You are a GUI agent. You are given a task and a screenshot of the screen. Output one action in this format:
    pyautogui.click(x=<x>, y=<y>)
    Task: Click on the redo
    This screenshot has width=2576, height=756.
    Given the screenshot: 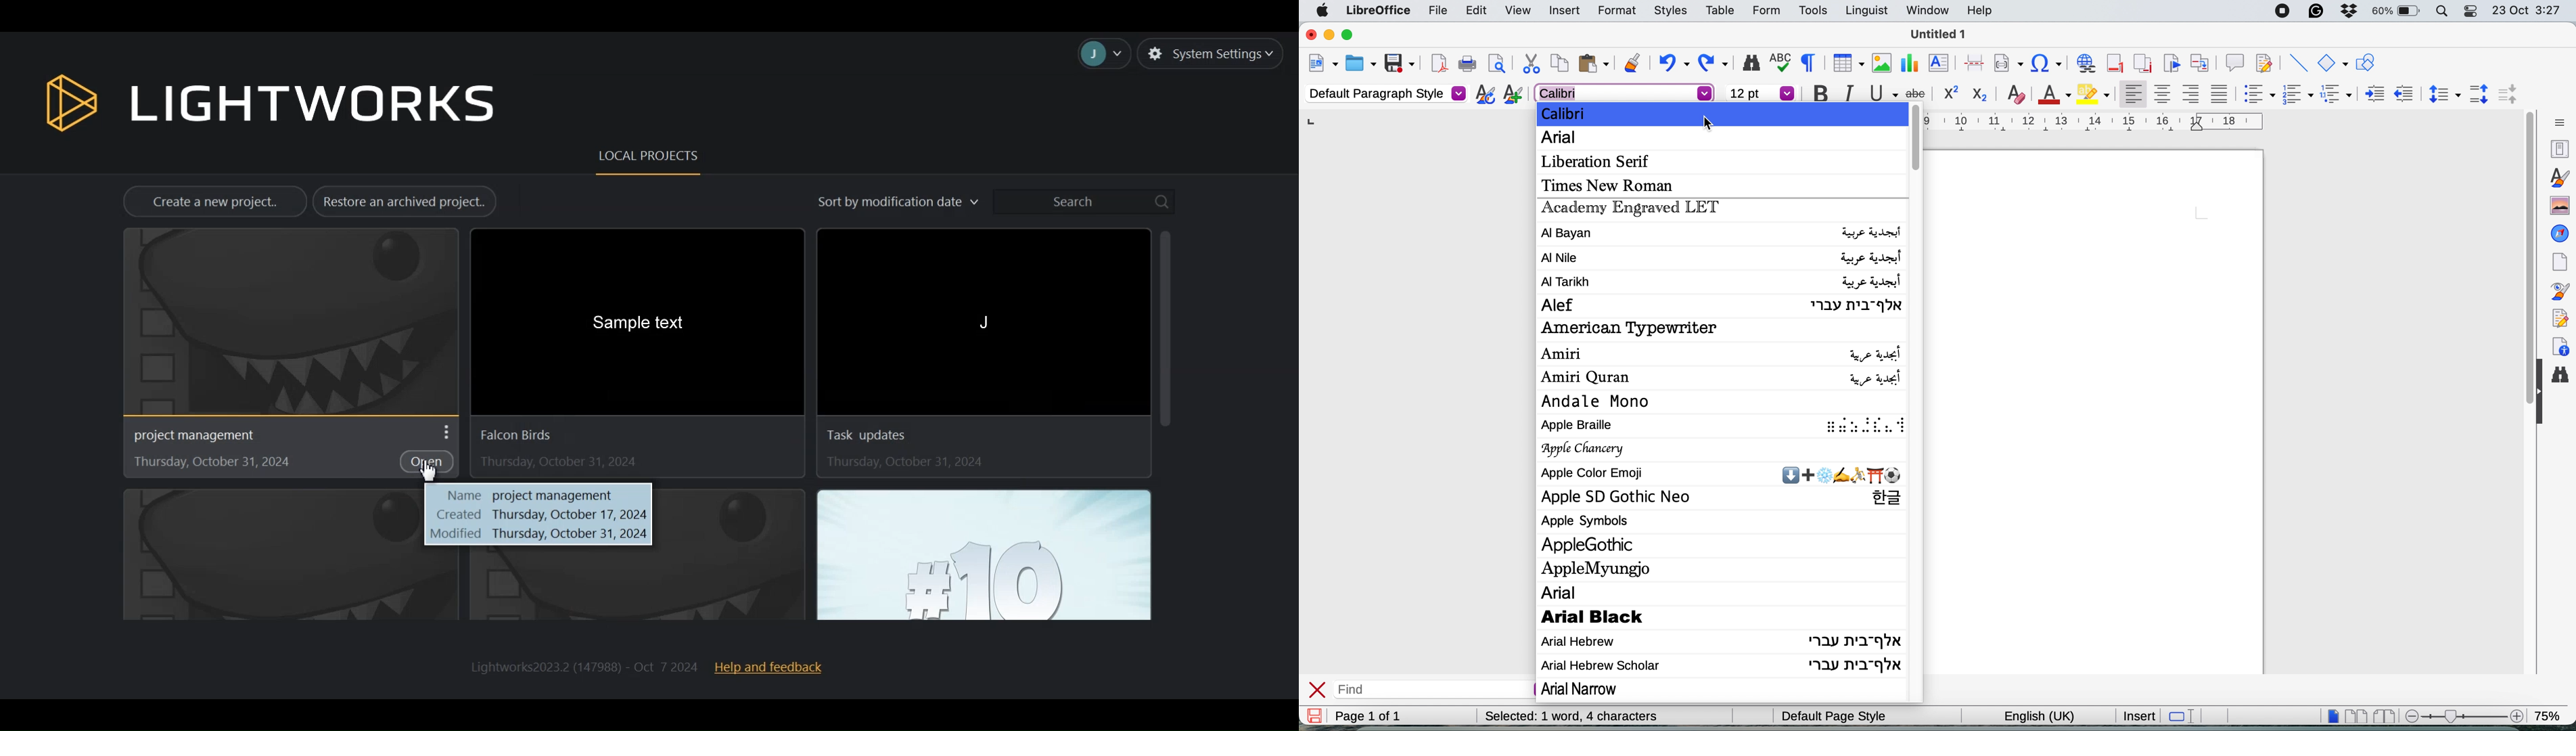 What is the action you would take?
    pyautogui.click(x=1716, y=63)
    